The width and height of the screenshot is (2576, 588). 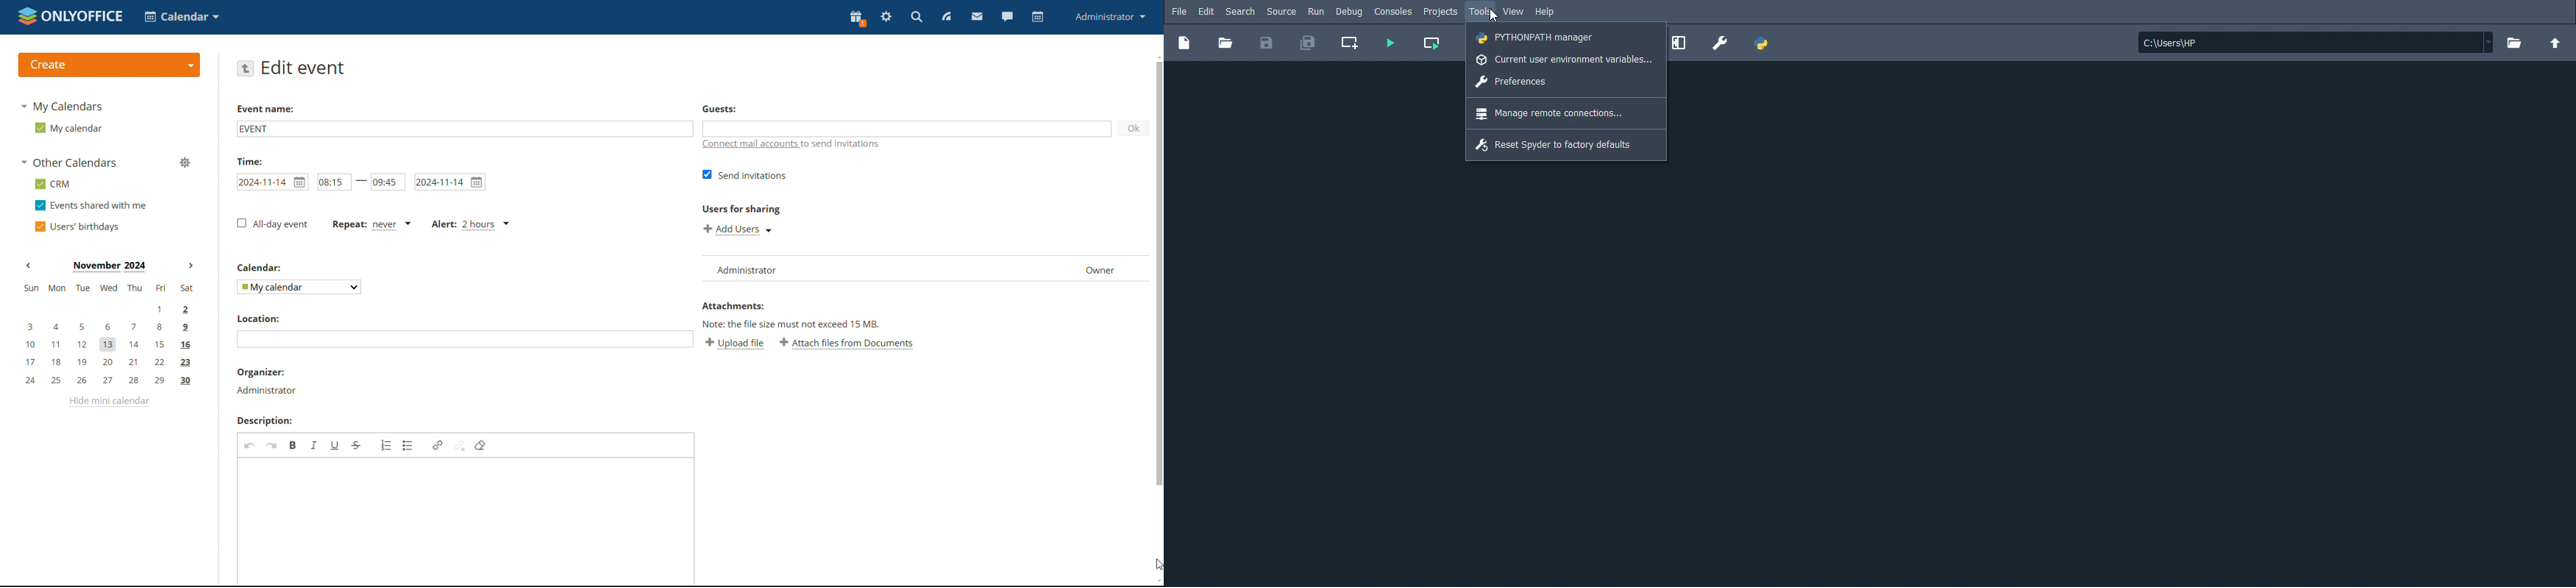 What do you see at coordinates (1551, 113) in the screenshot?
I see `Manage remote connections` at bounding box center [1551, 113].